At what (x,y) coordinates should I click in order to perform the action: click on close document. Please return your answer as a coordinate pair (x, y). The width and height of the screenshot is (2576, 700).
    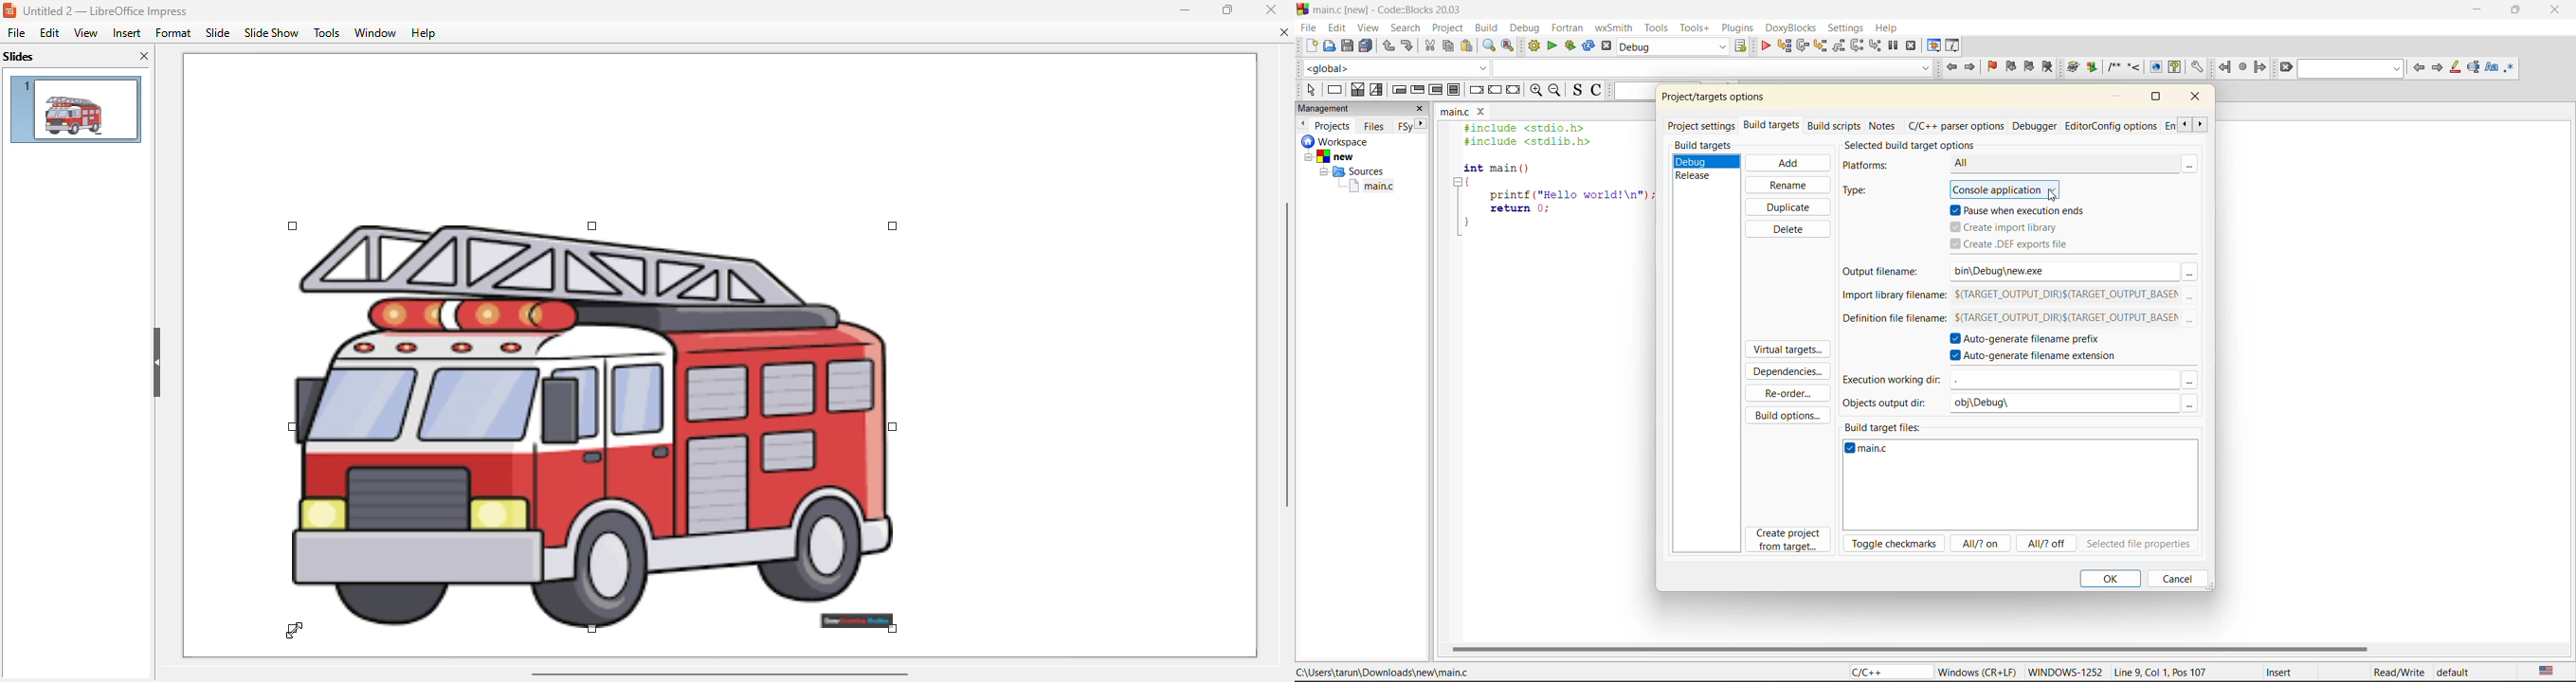
    Looking at the image, I should click on (1286, 32).